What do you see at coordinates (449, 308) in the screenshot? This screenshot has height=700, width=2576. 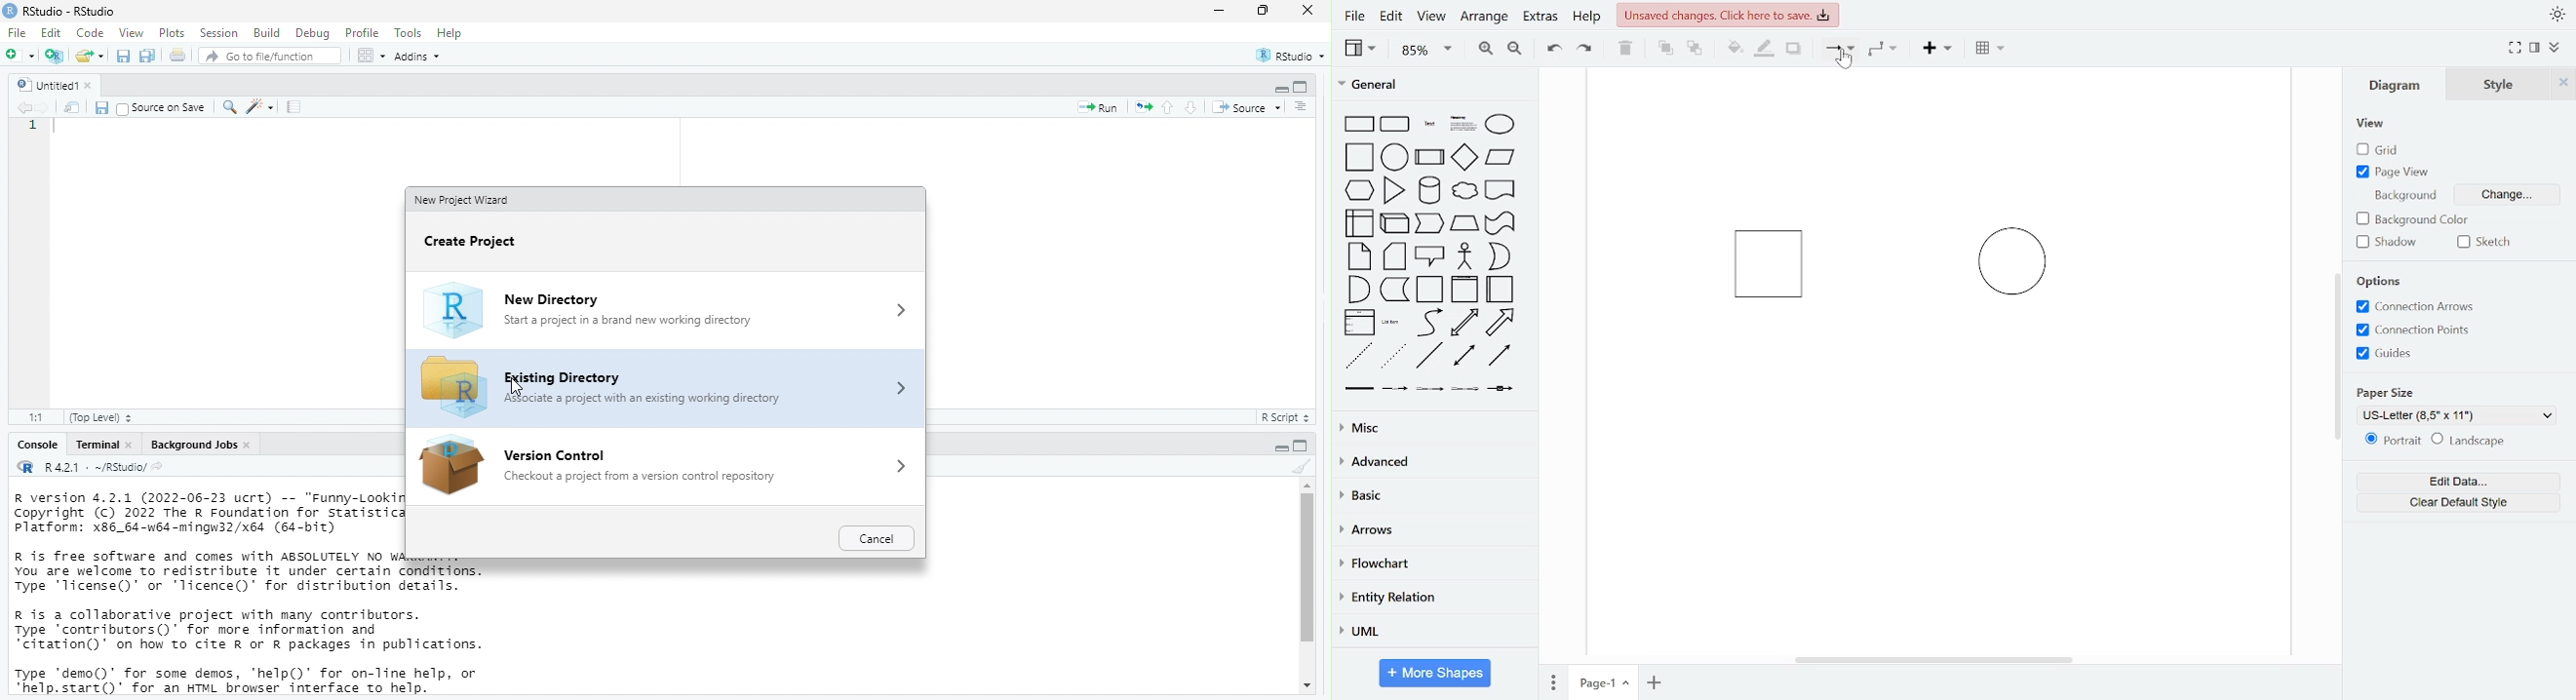 I see `logo of R` at bounding box center [449, 308].